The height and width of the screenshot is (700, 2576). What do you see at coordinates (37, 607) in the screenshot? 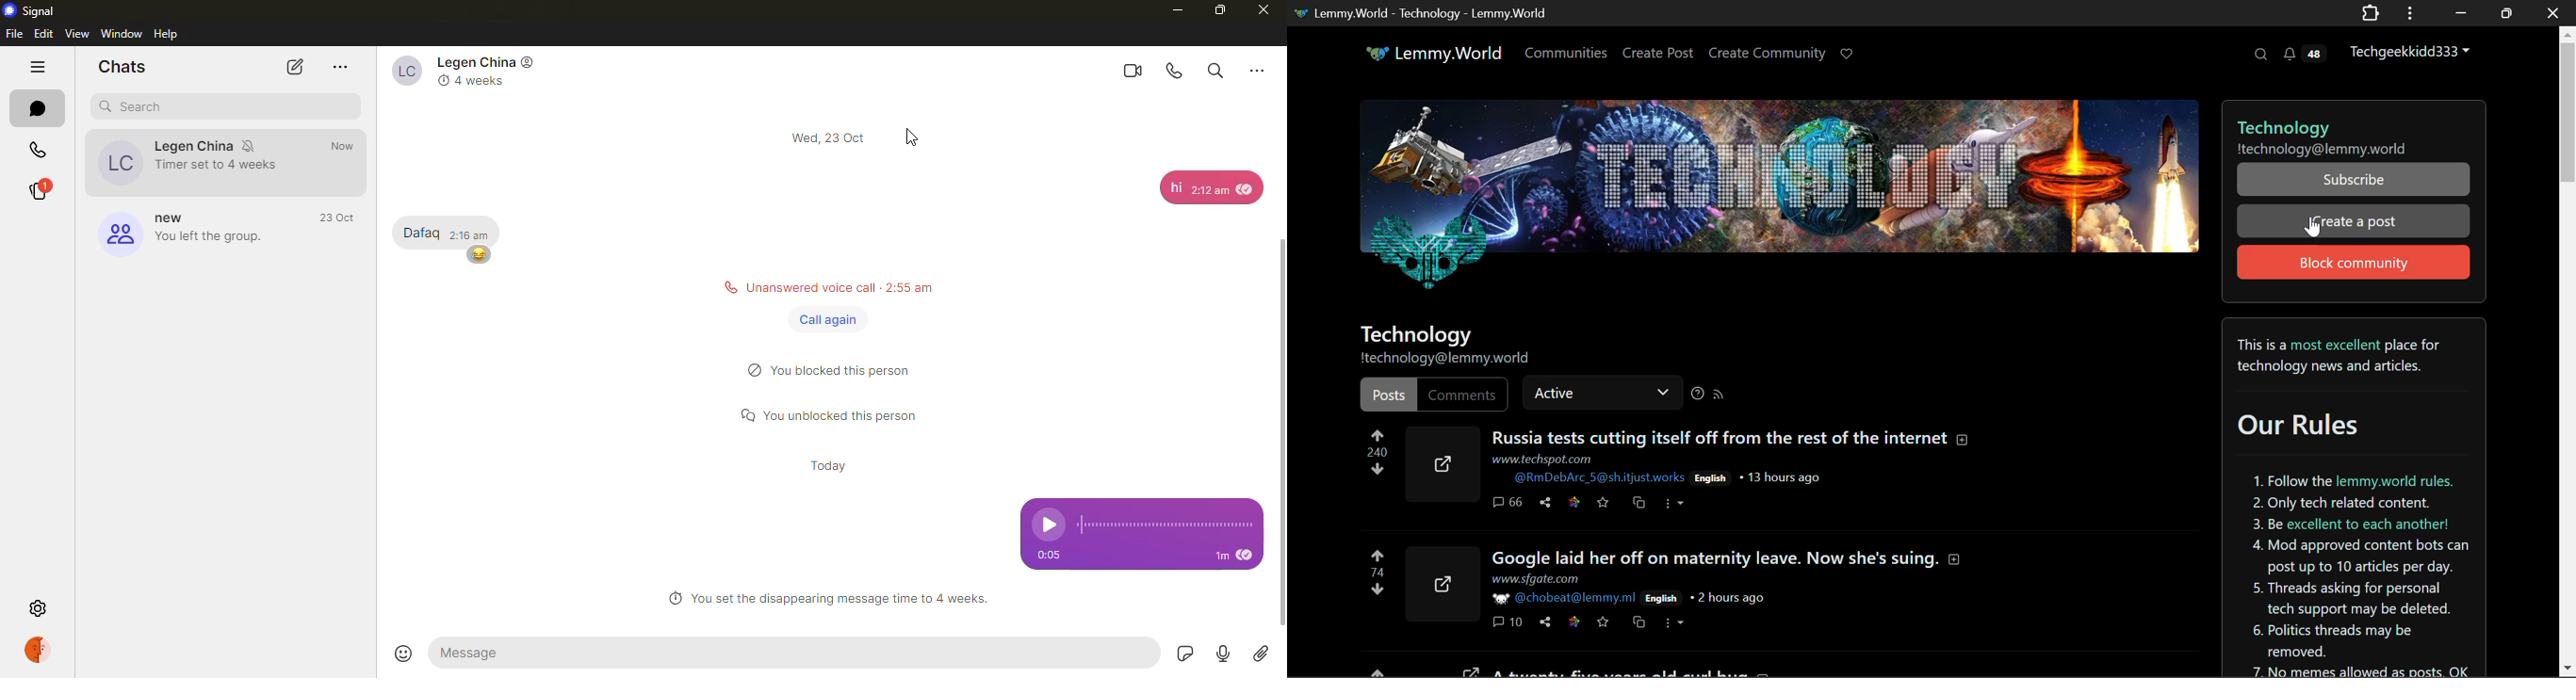
I see `settings` at bounding box center [37, 607].